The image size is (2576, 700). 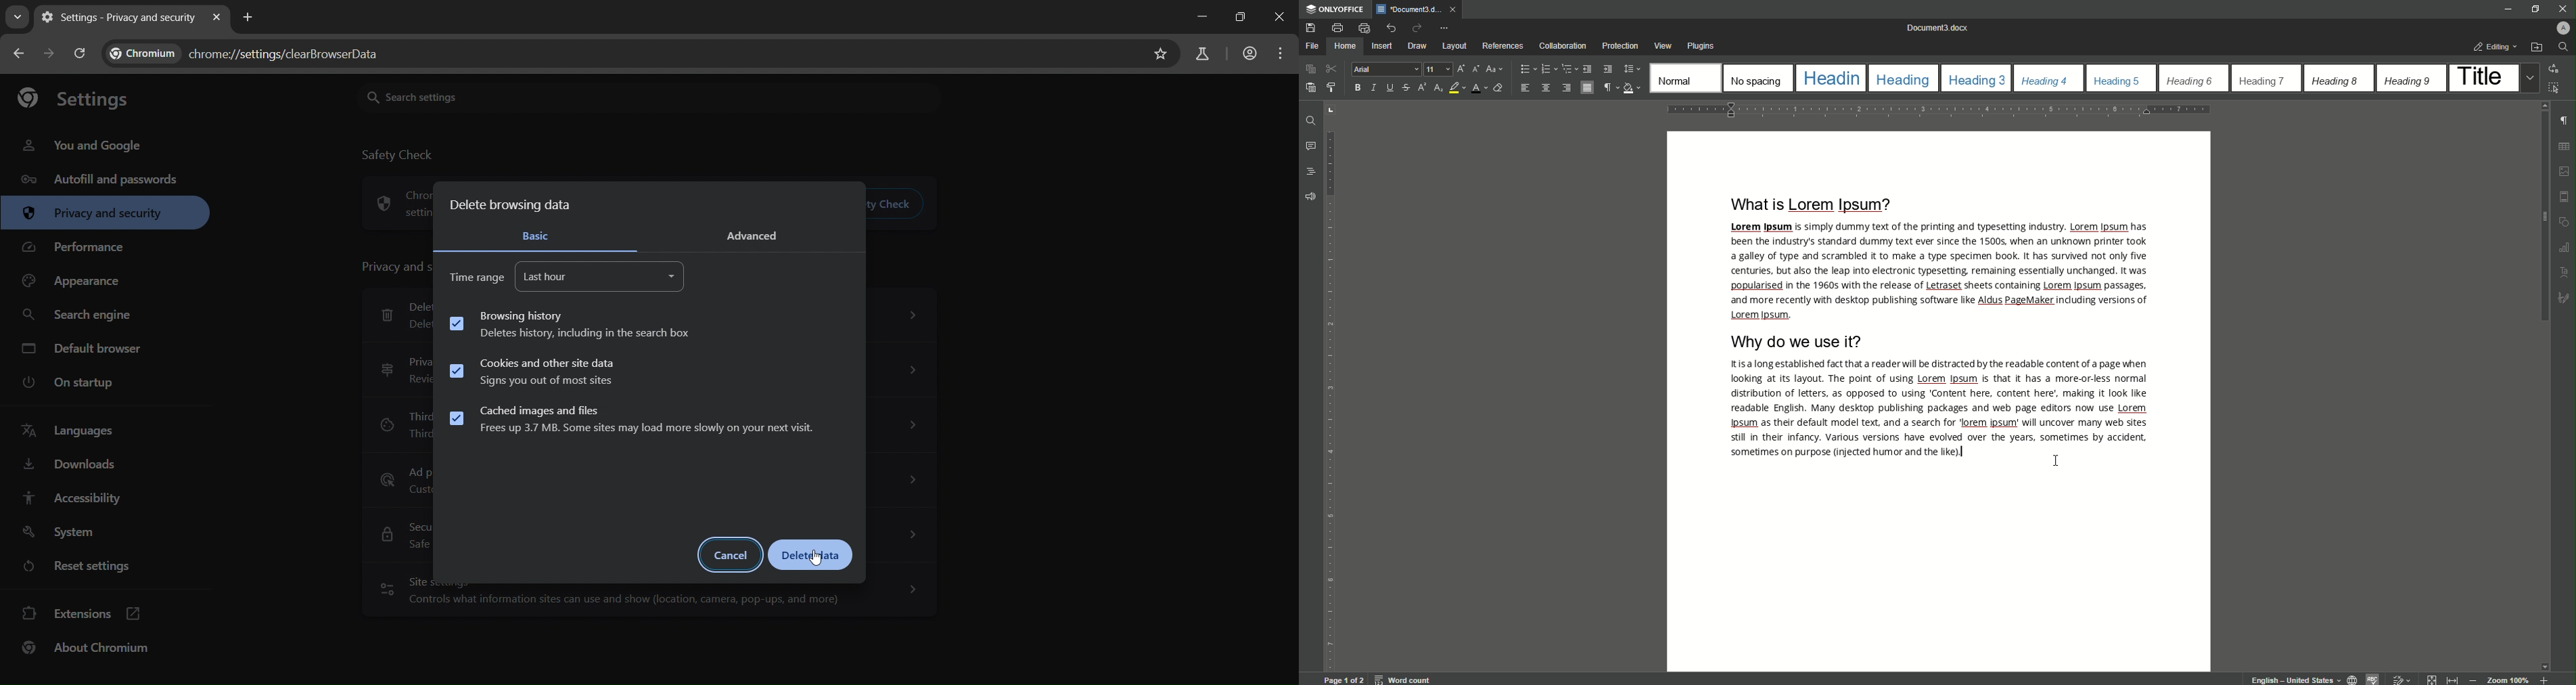 What do you see at coordinates (1662, 45) in the screenshot?
I see `View` at bounding box center [1662, 45].